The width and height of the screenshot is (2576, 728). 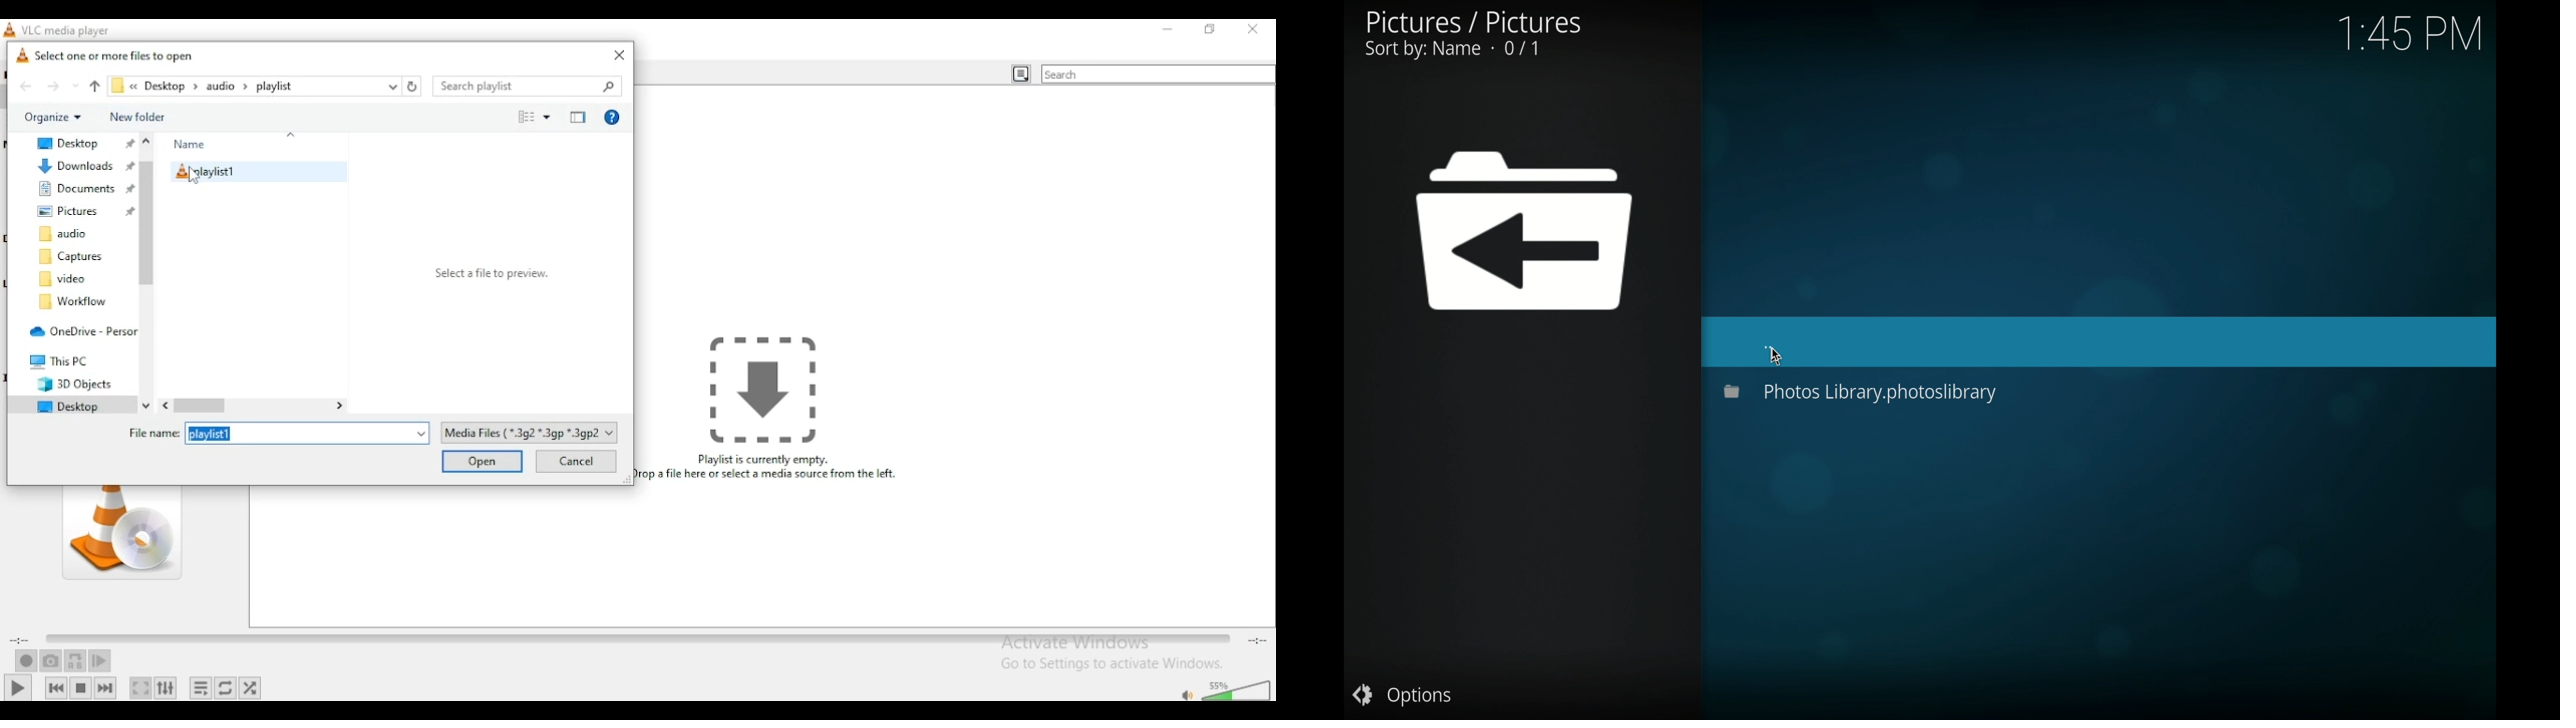 What do you see at coordinates (165, 688) in the screenshot?
I see `show extended settings` at bounding box center [165, 688].